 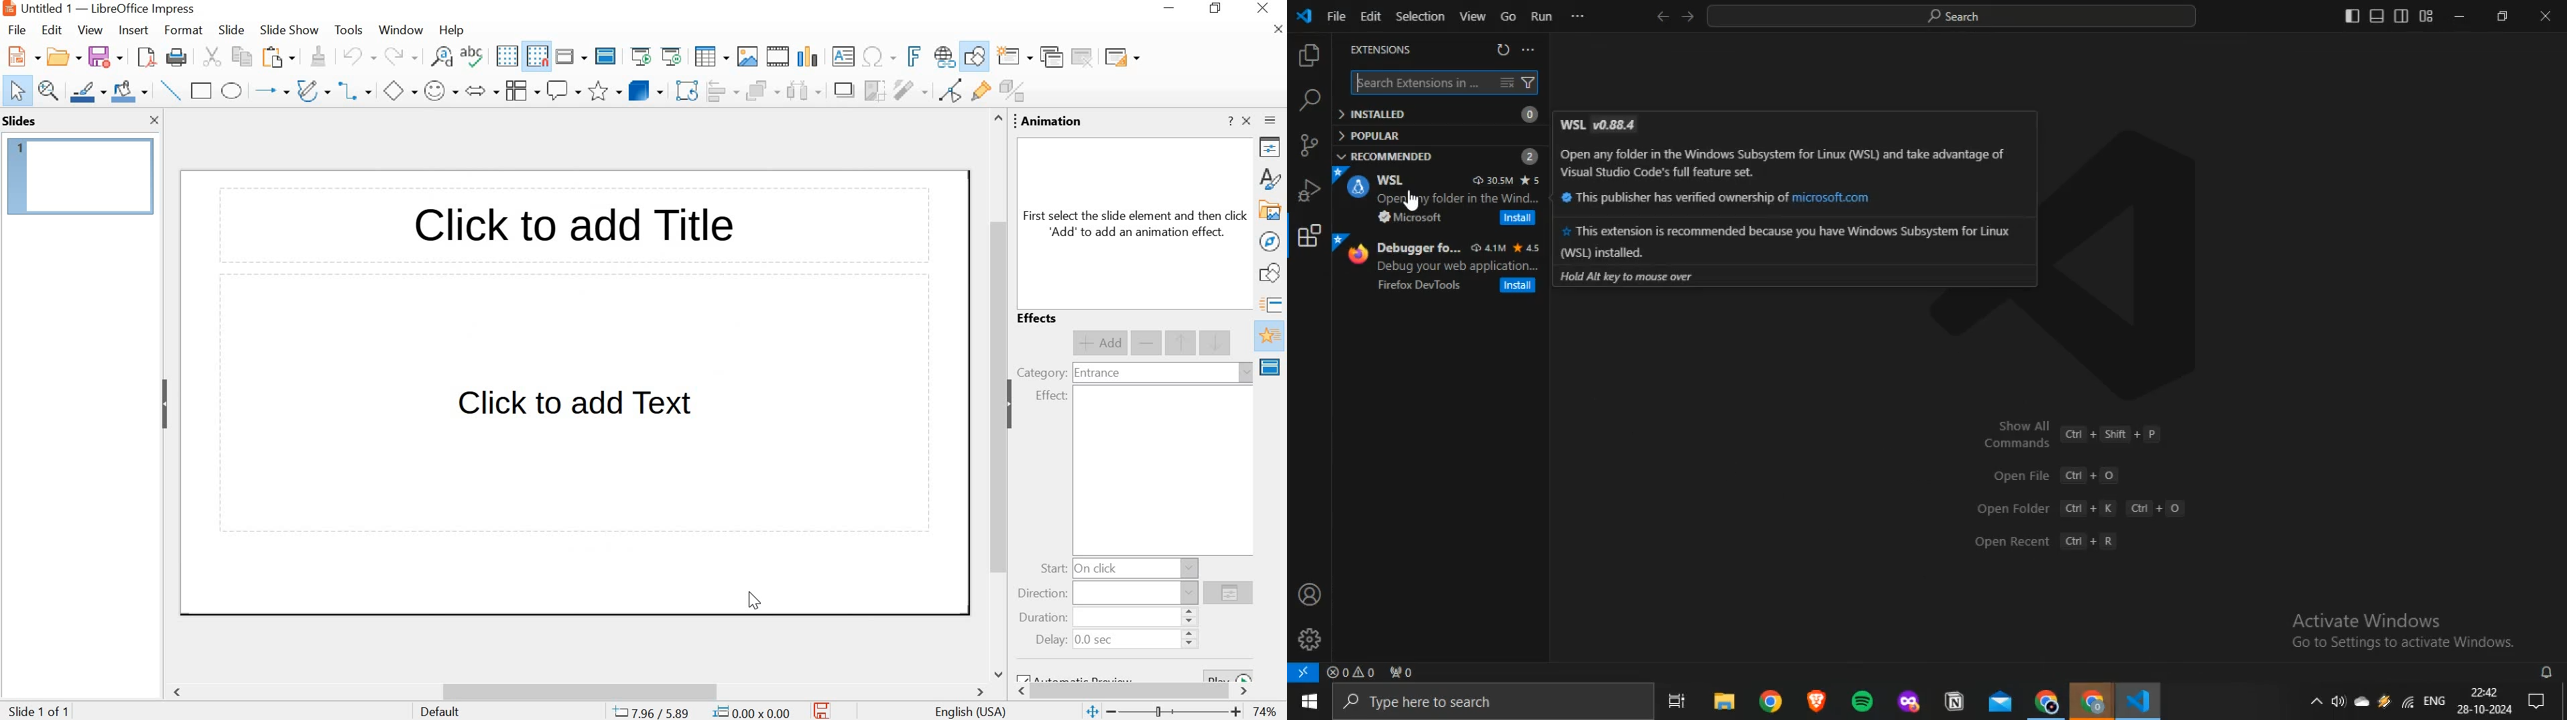 What do you see at coordinates (286, 30) in the screenshot?
I see `slide show menu` at bounding box center [286, 30].